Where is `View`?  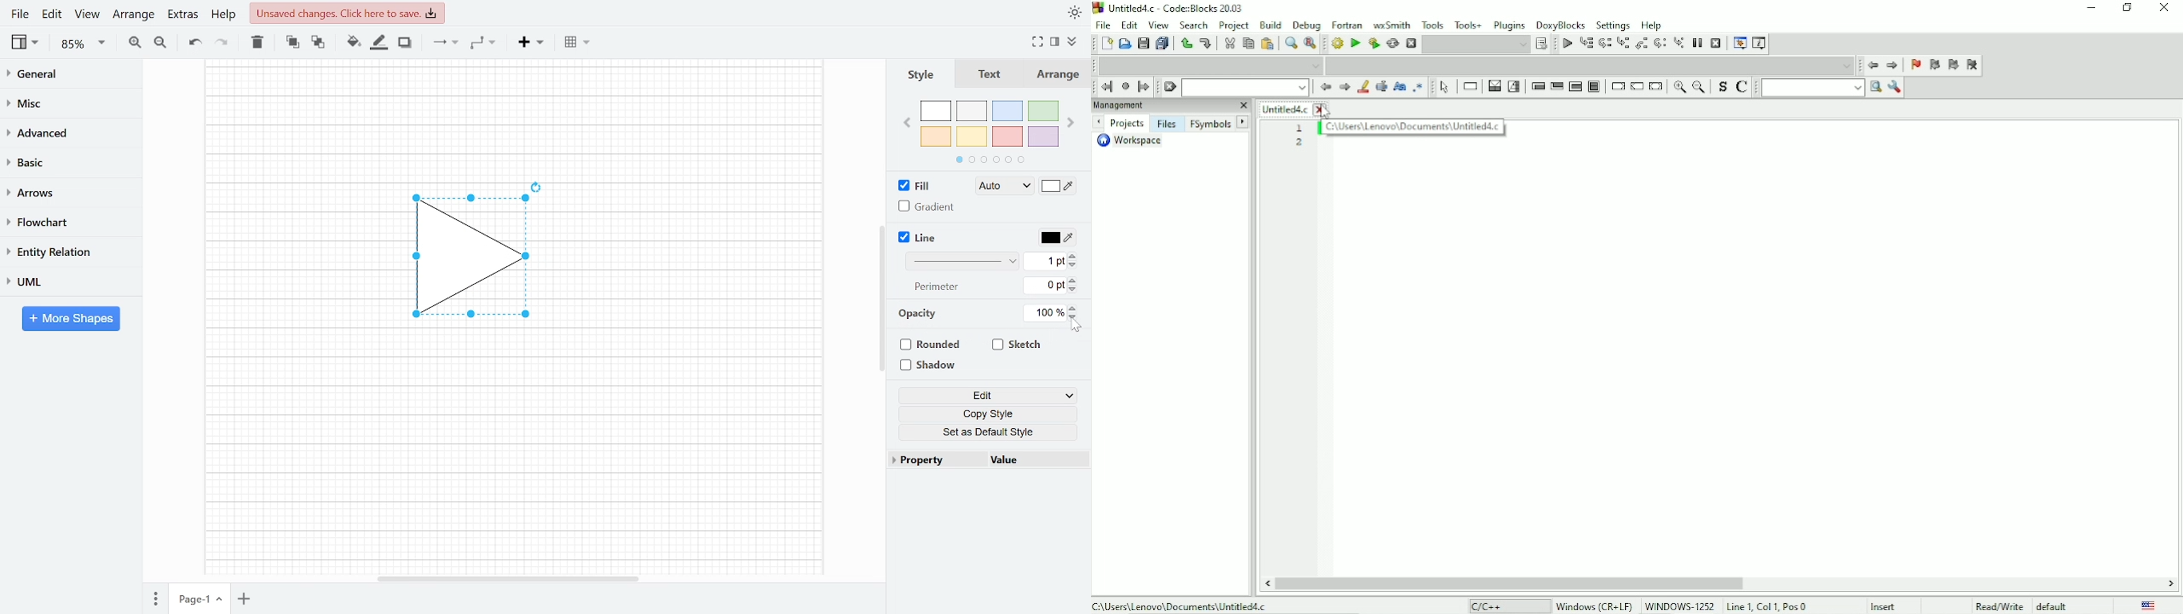 View is located at coordinates (1158, 25).